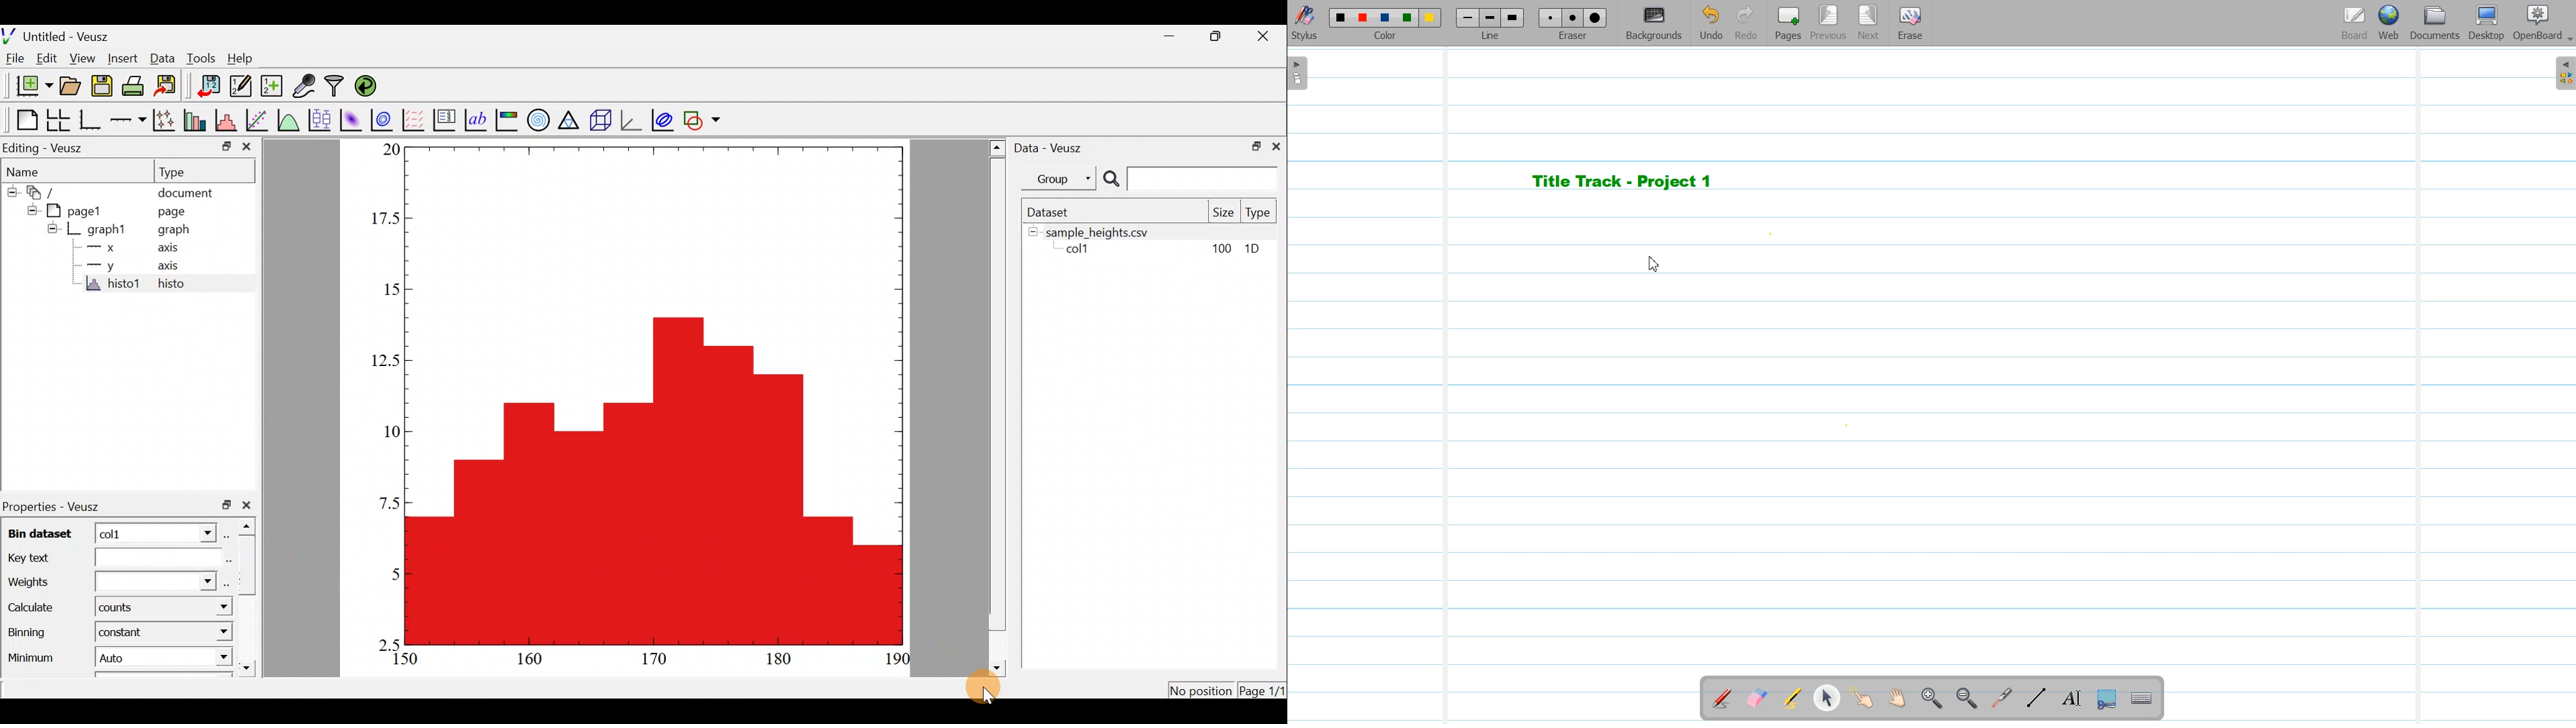 Image resolution: width=2576 pixels, height=728 pixels. Describe the element at coordinates (1653, 261) in the screenshot. I see `Cursor` at that location.